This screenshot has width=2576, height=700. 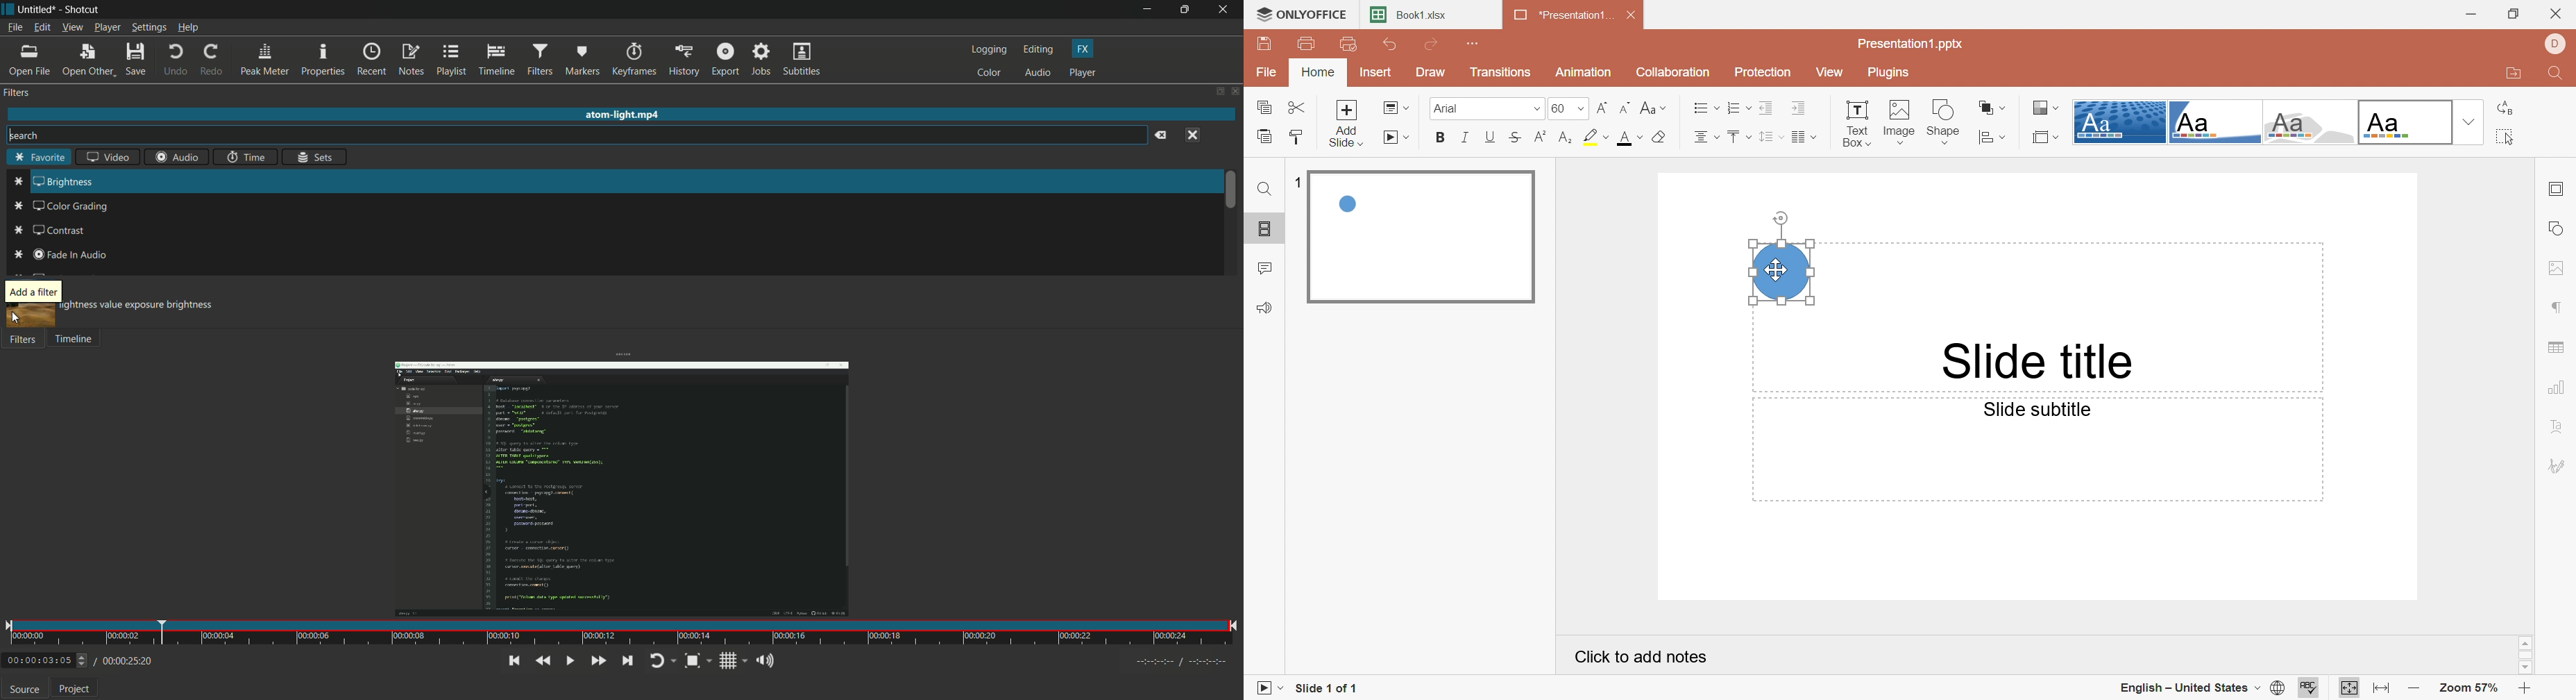 I want to click on Change slide layout, so click(x=1396, y=107).